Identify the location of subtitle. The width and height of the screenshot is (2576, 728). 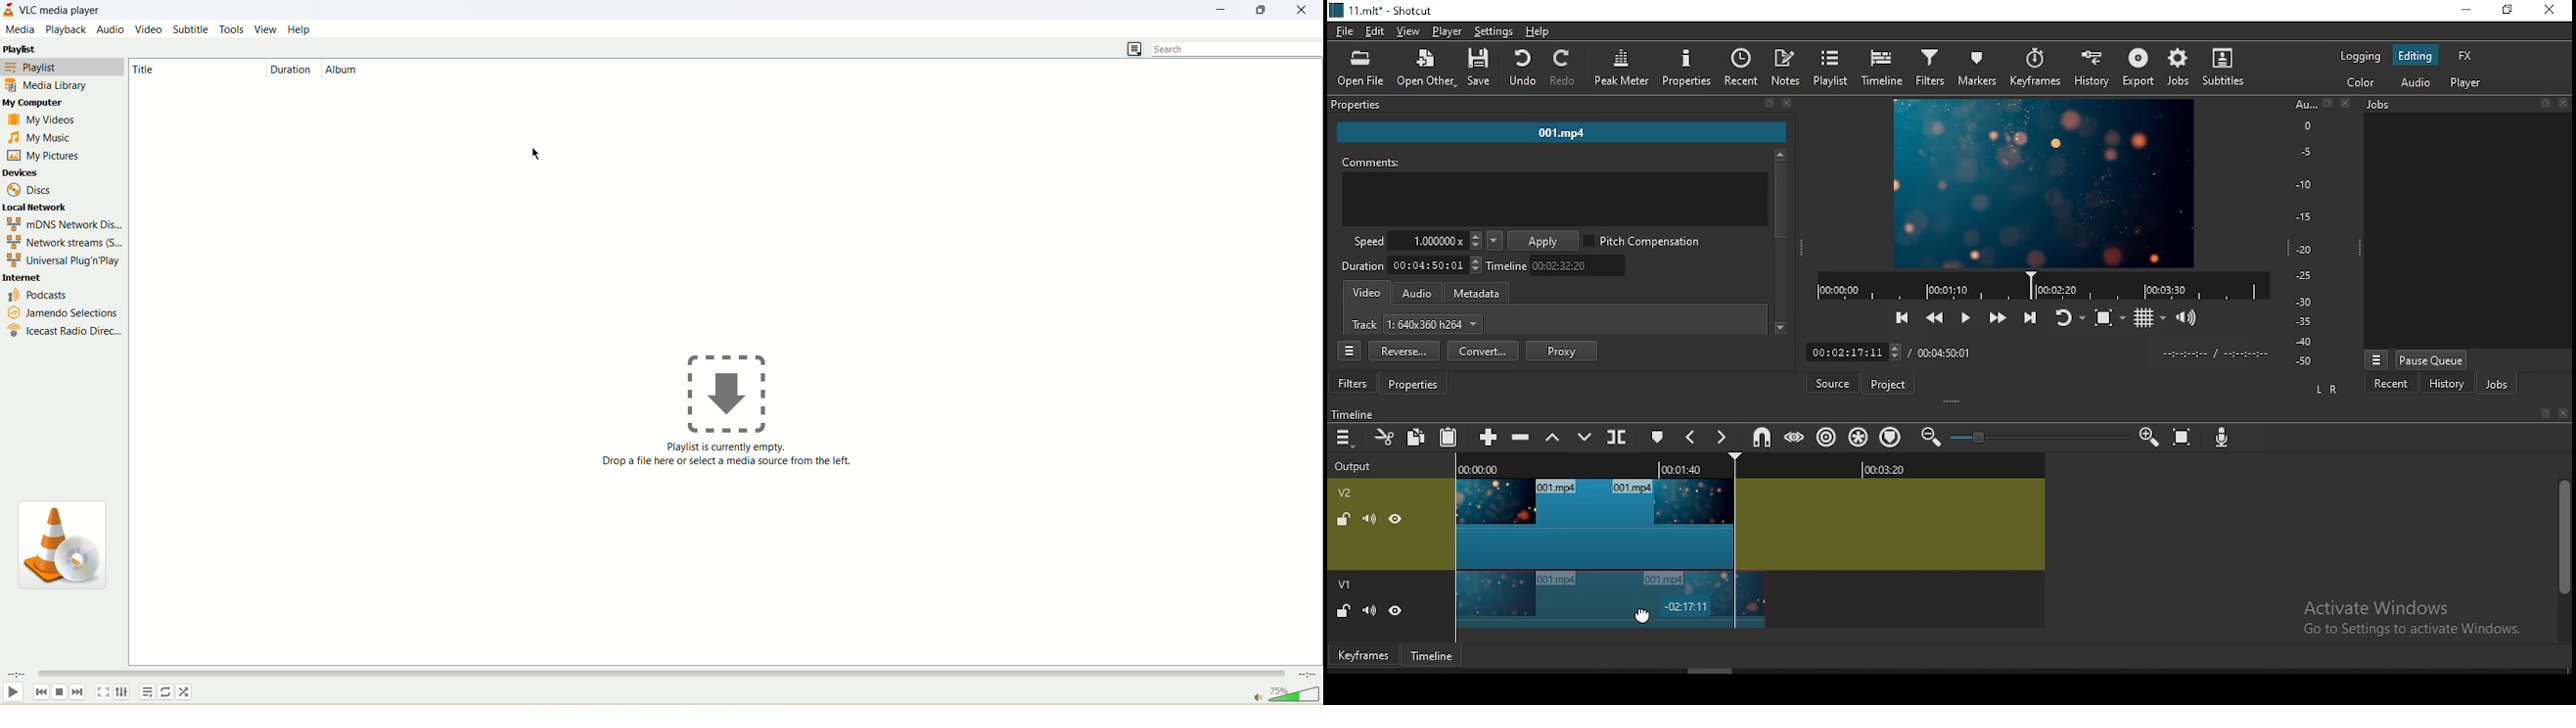
(191, 28).